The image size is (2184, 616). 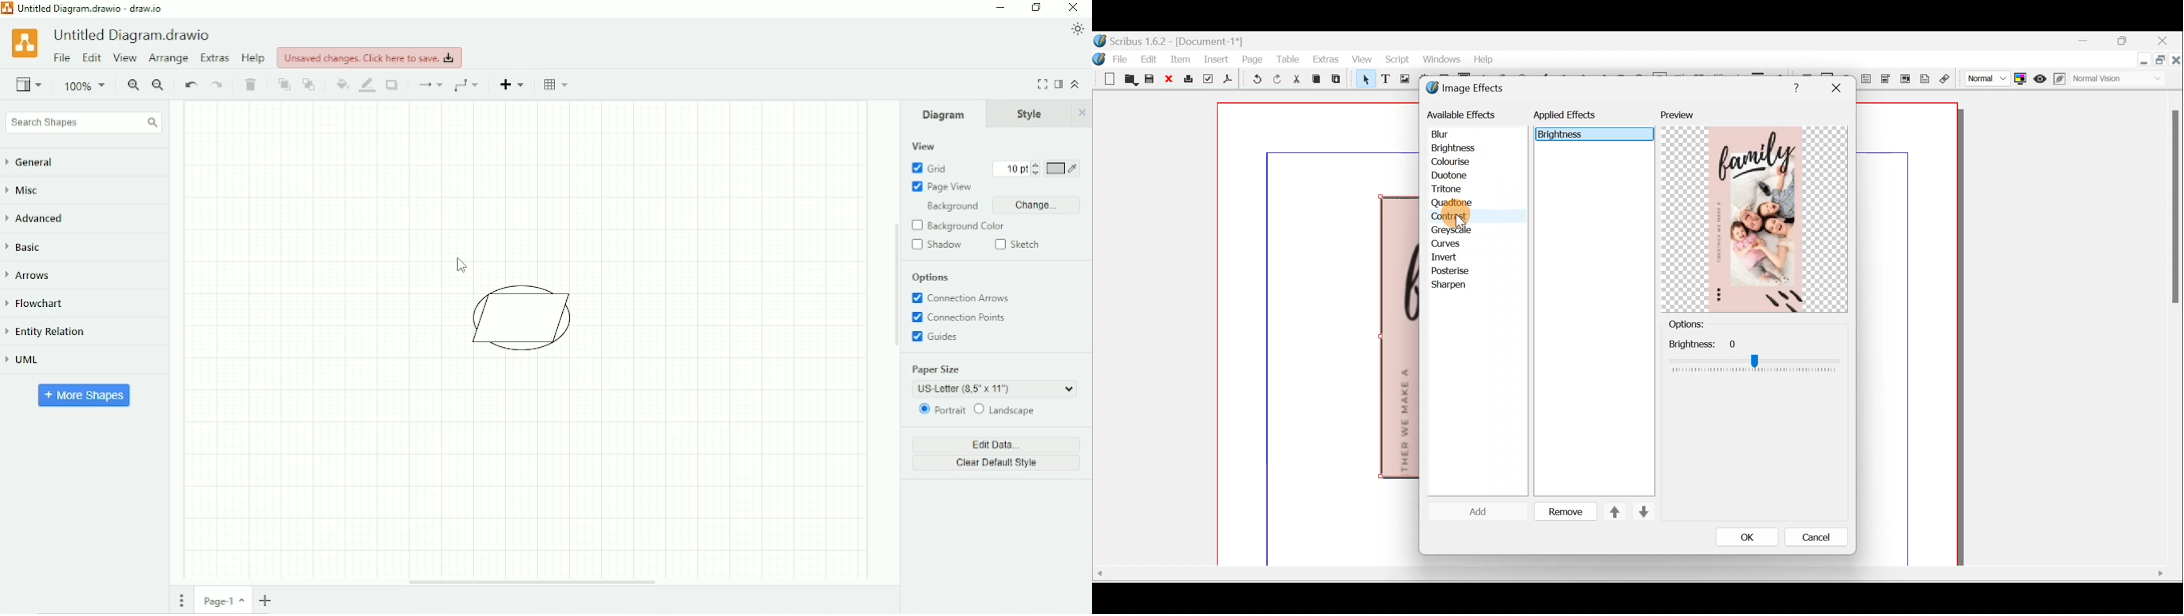 I want to click on Flowchart, so click(x=43, y=304).